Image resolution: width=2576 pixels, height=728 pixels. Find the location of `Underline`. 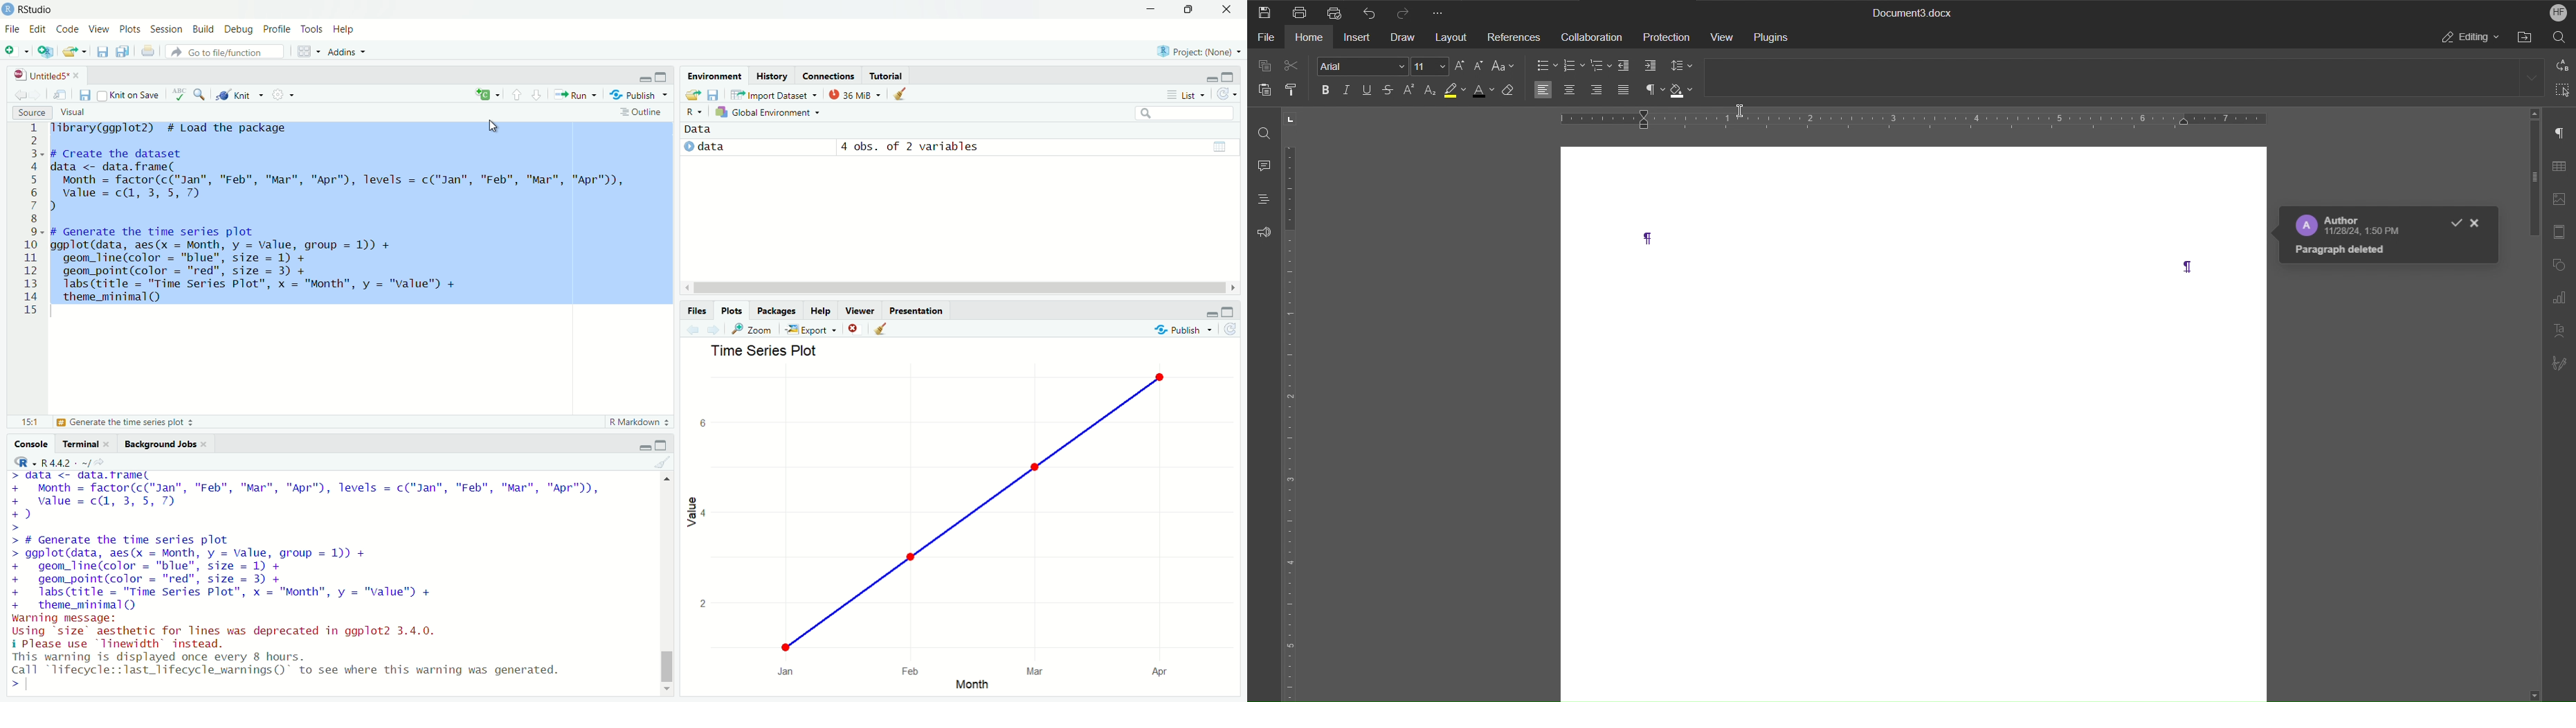

Underline is located at coordinates (1369, 89).